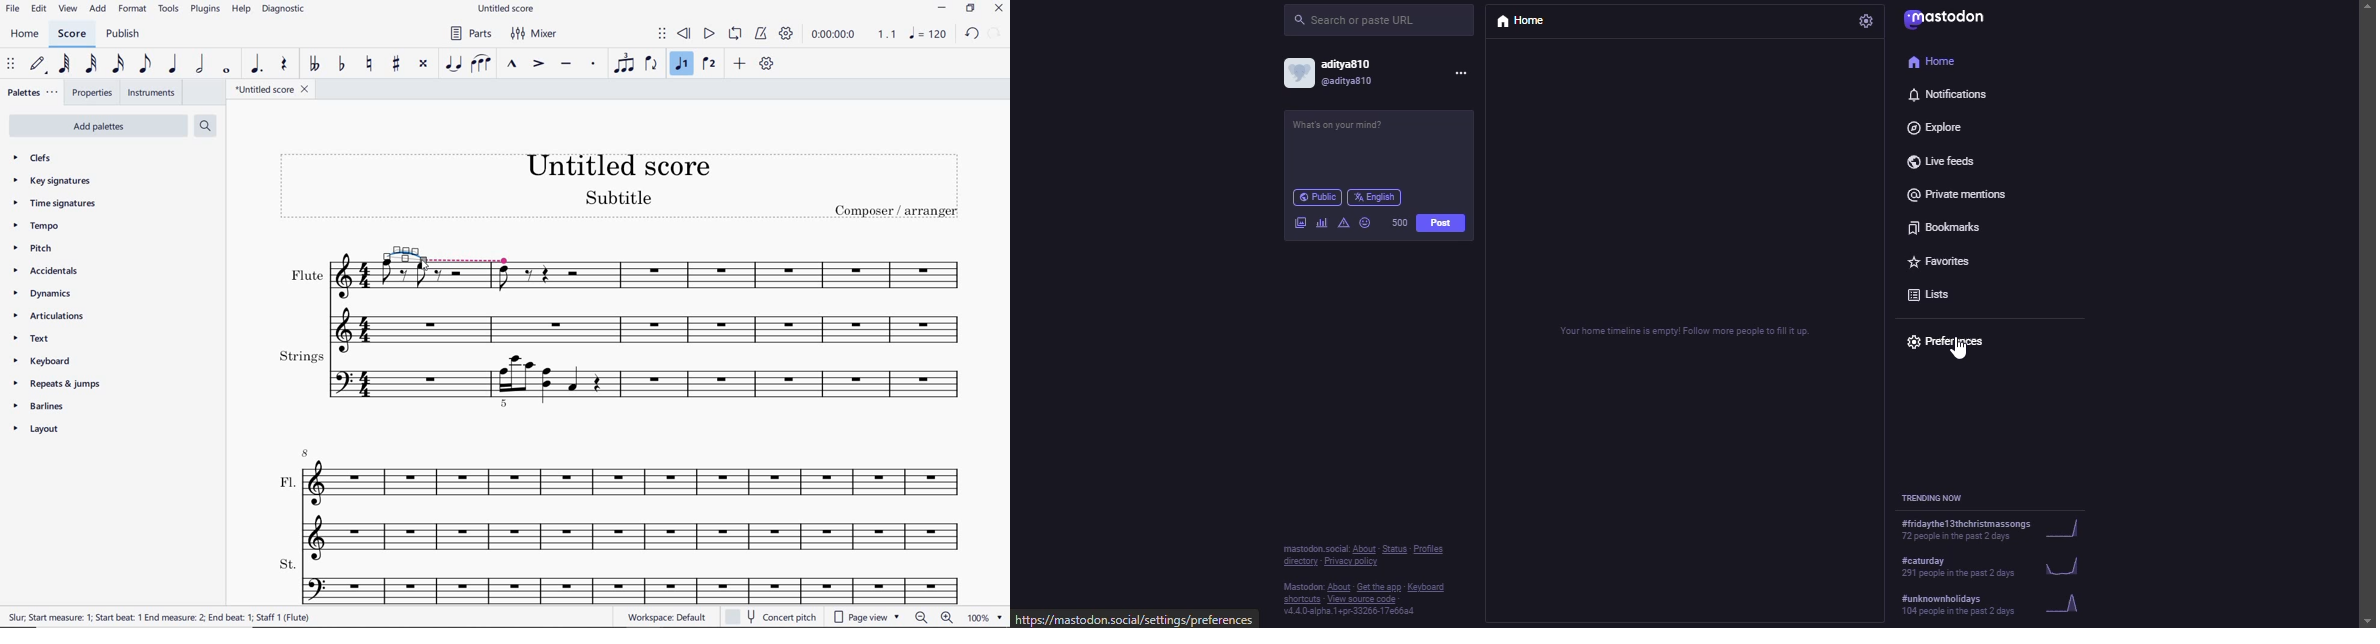 The image size is (2380, 644). What do you see at coordinates (507, 9) in the screenshot?
I see `file name` at bounding box center [507, 9].